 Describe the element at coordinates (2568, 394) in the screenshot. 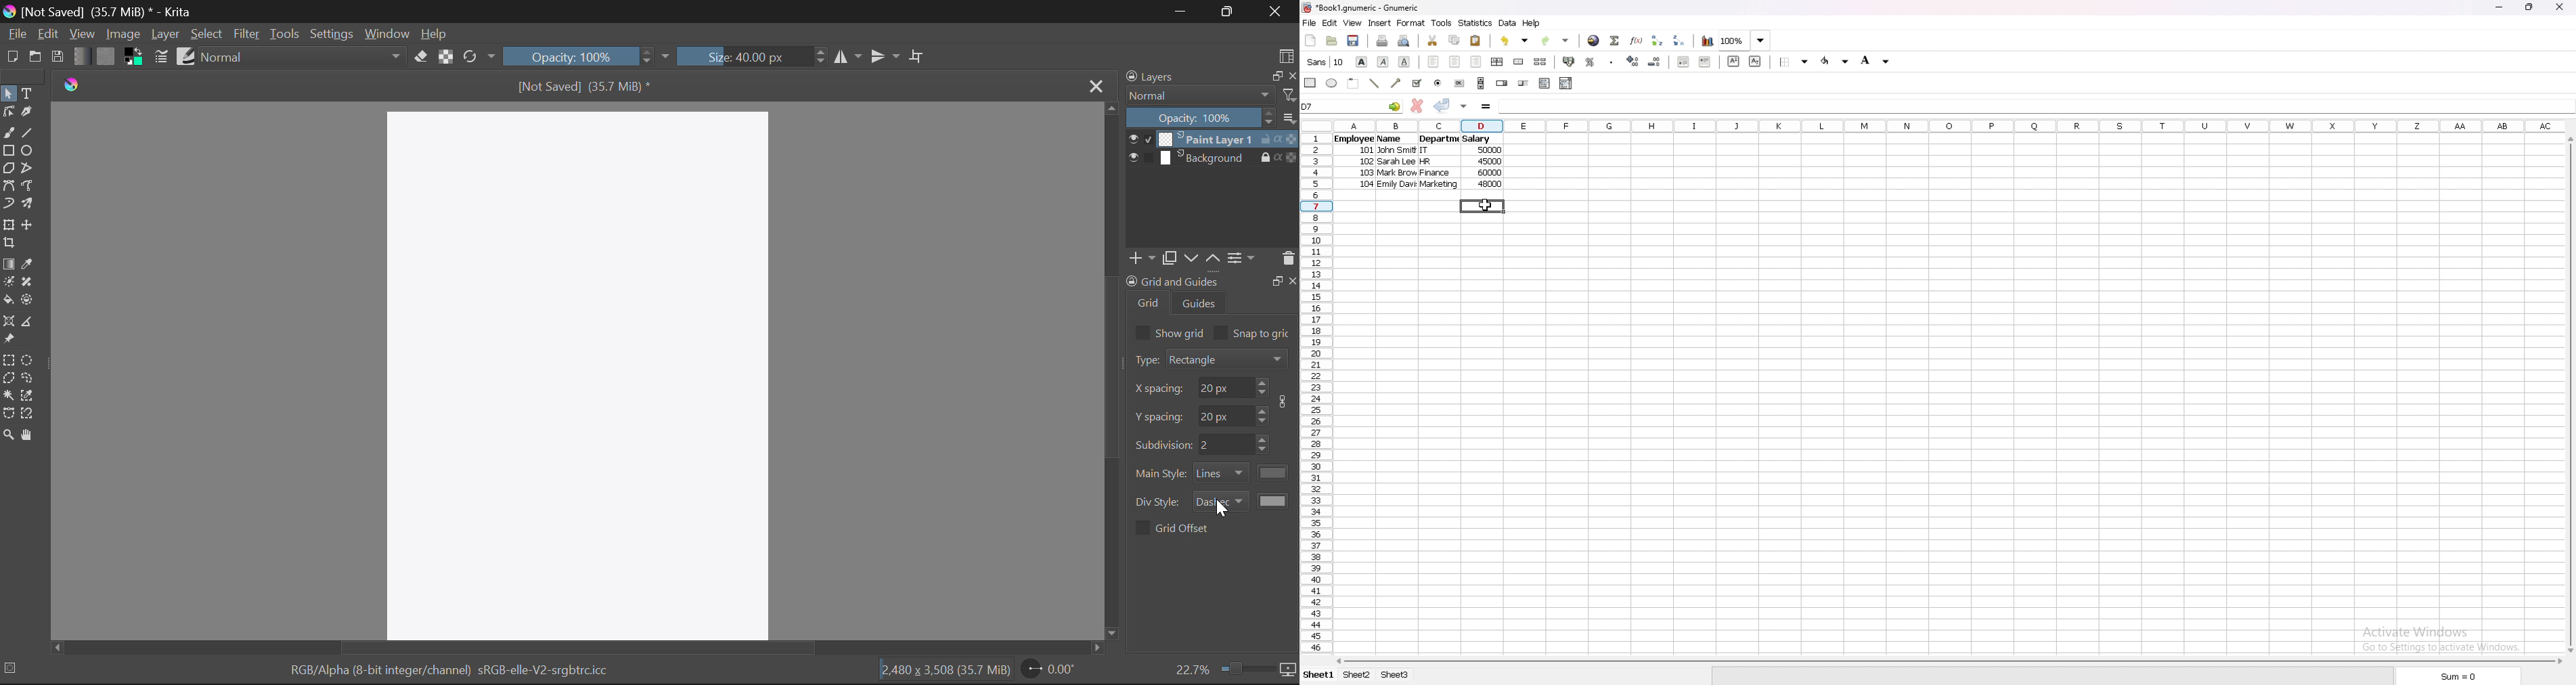

I see `scroll bar` at that location.